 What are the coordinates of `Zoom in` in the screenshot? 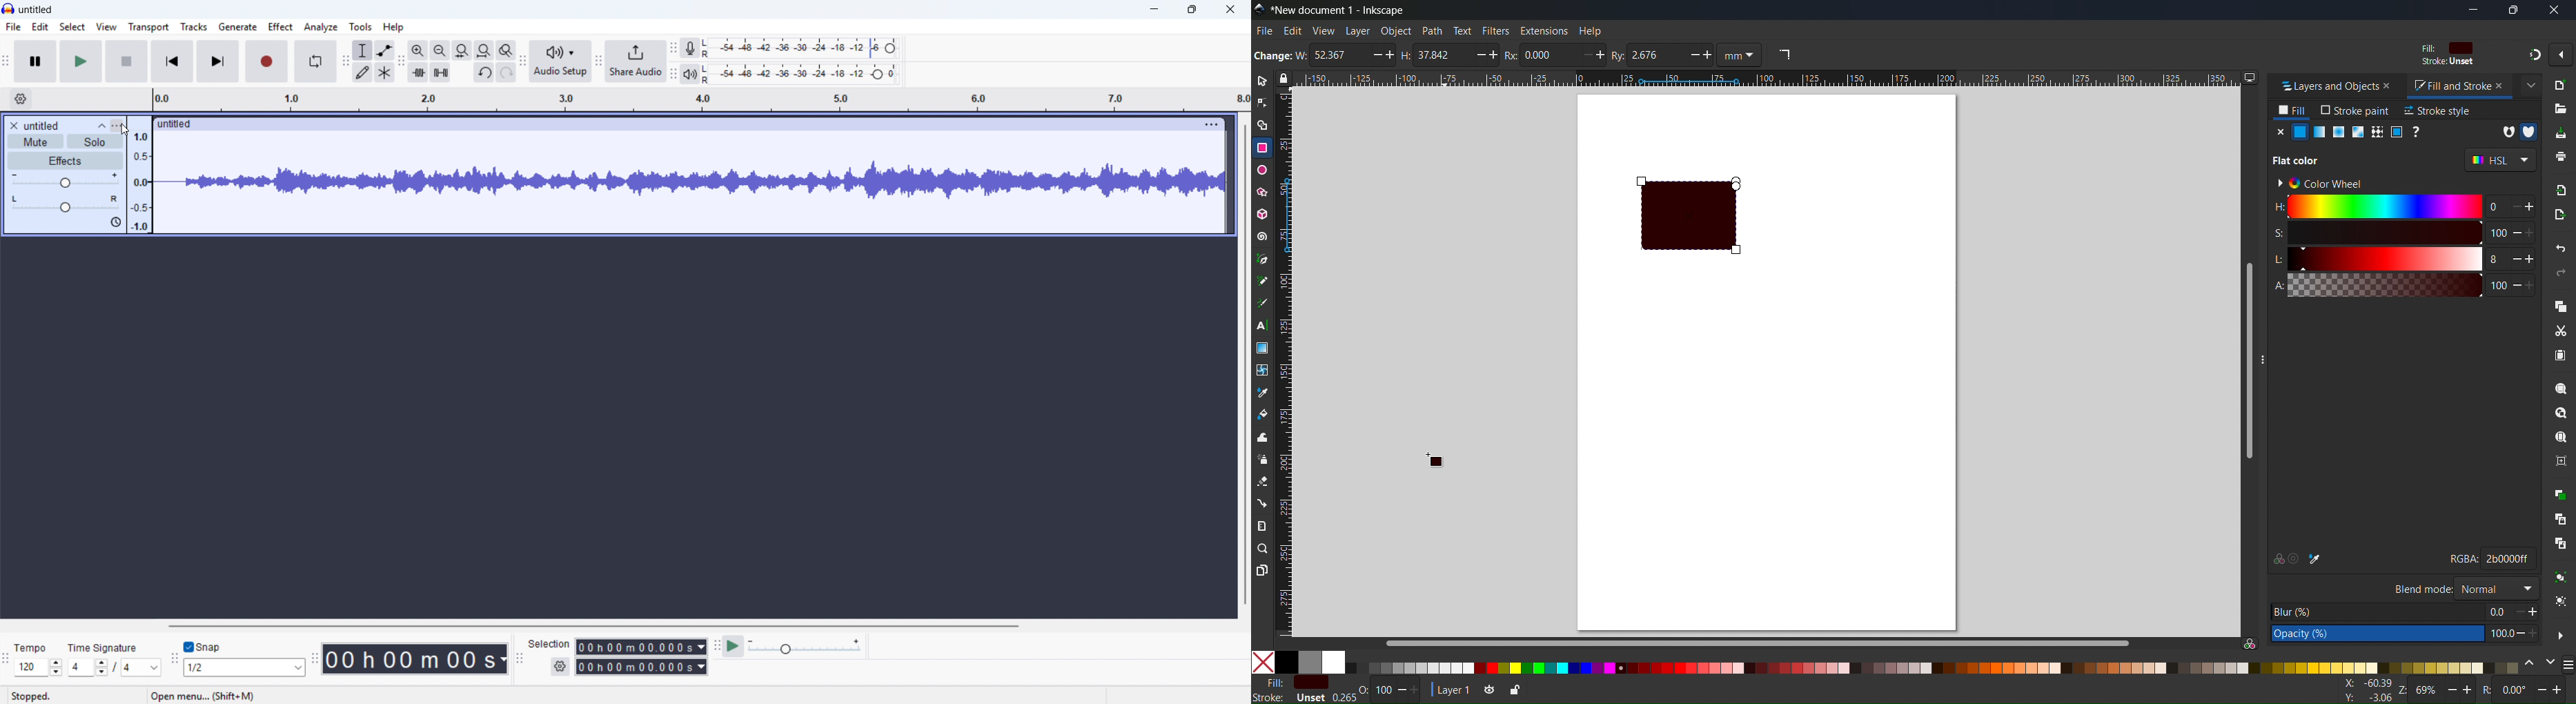 It's located at (2468, 691).